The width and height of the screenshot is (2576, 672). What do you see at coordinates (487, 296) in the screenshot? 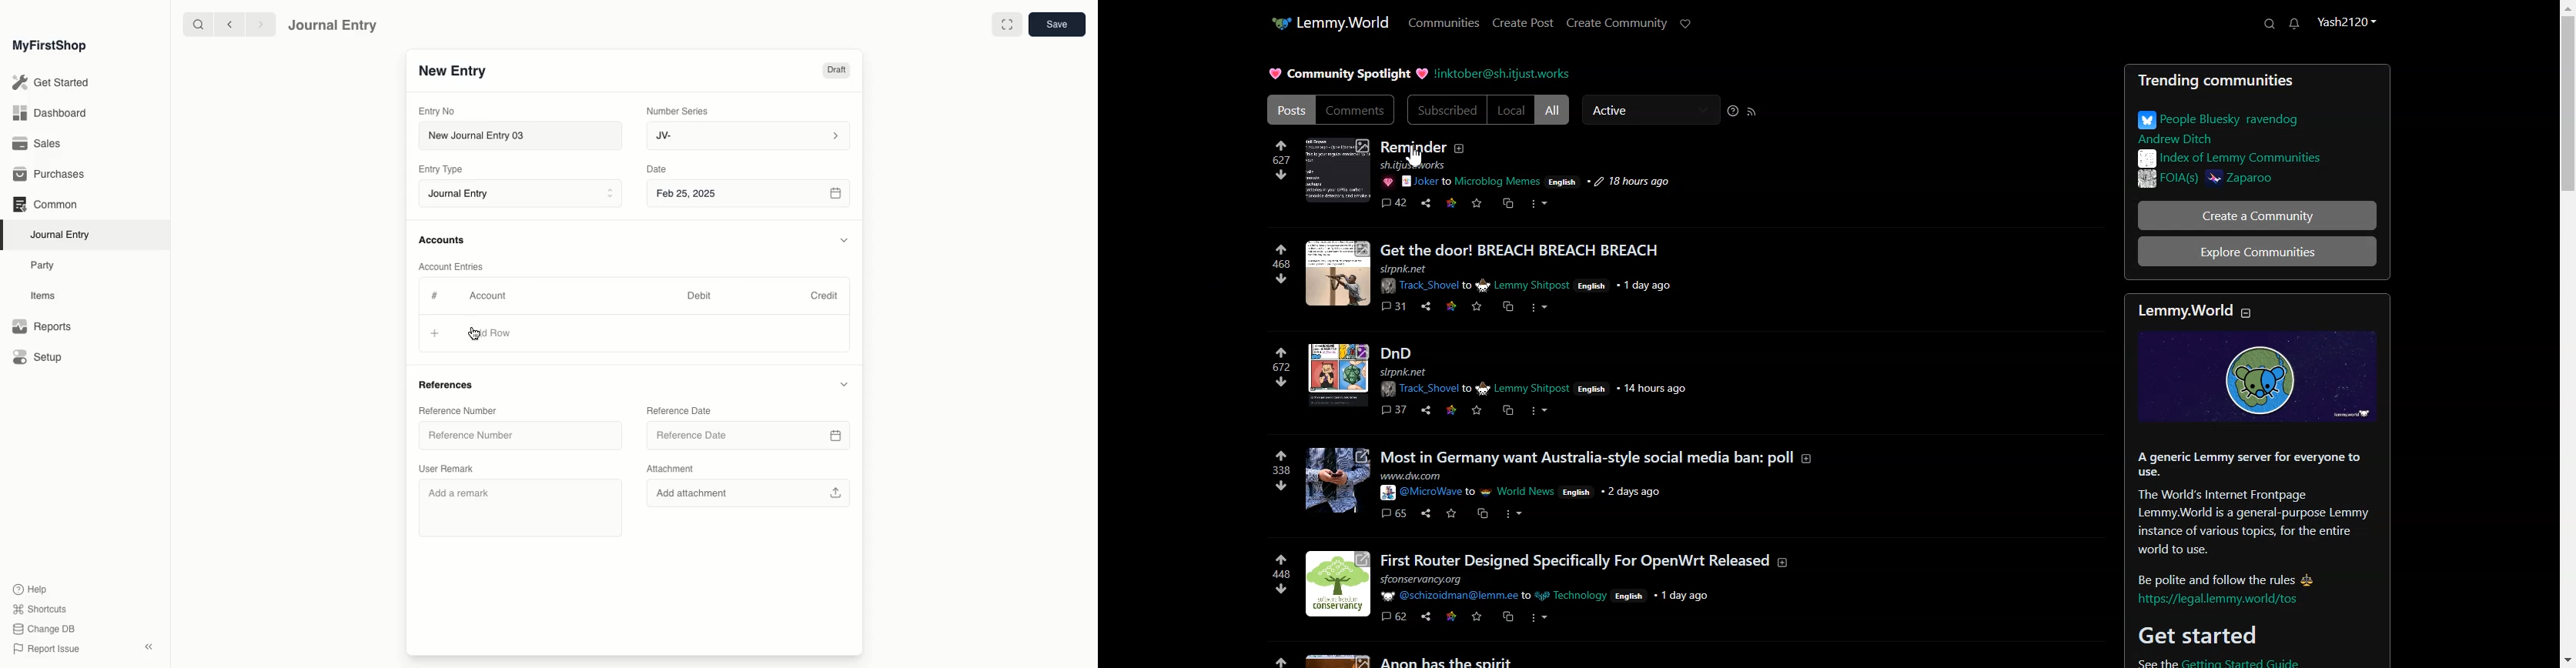
I see `Account` at bounding box center [487, 296].